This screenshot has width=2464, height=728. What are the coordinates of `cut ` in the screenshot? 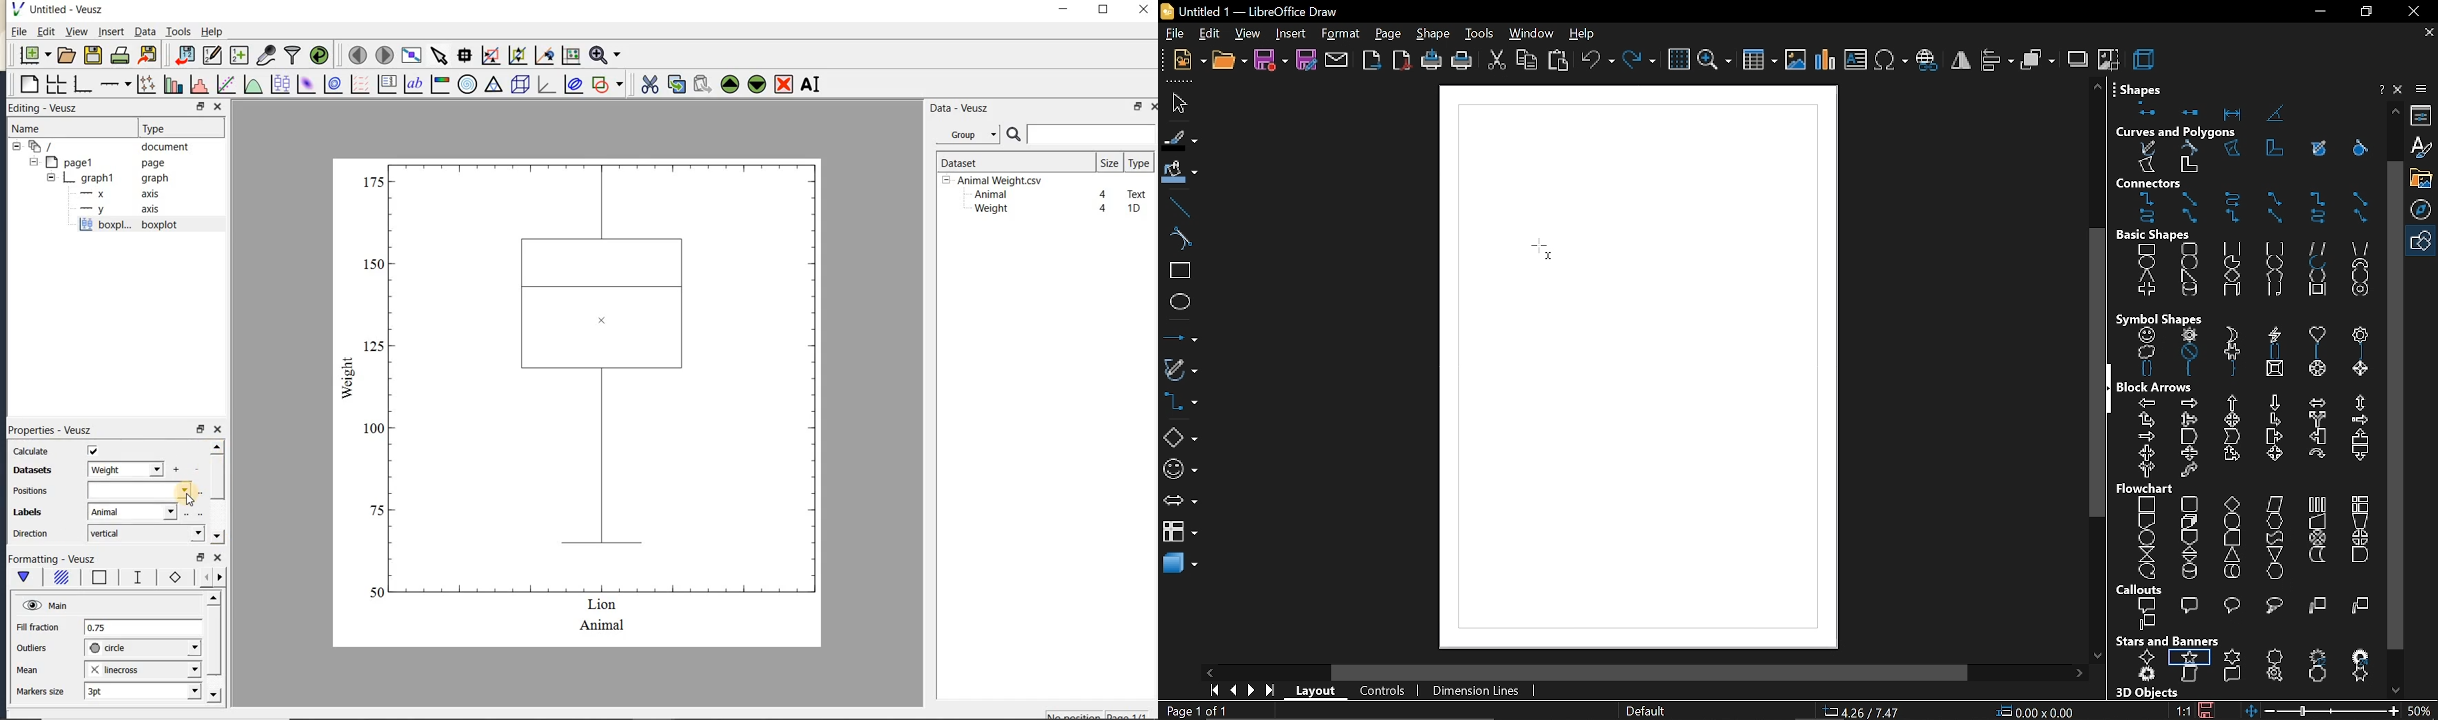 It's located at (1496, 60).